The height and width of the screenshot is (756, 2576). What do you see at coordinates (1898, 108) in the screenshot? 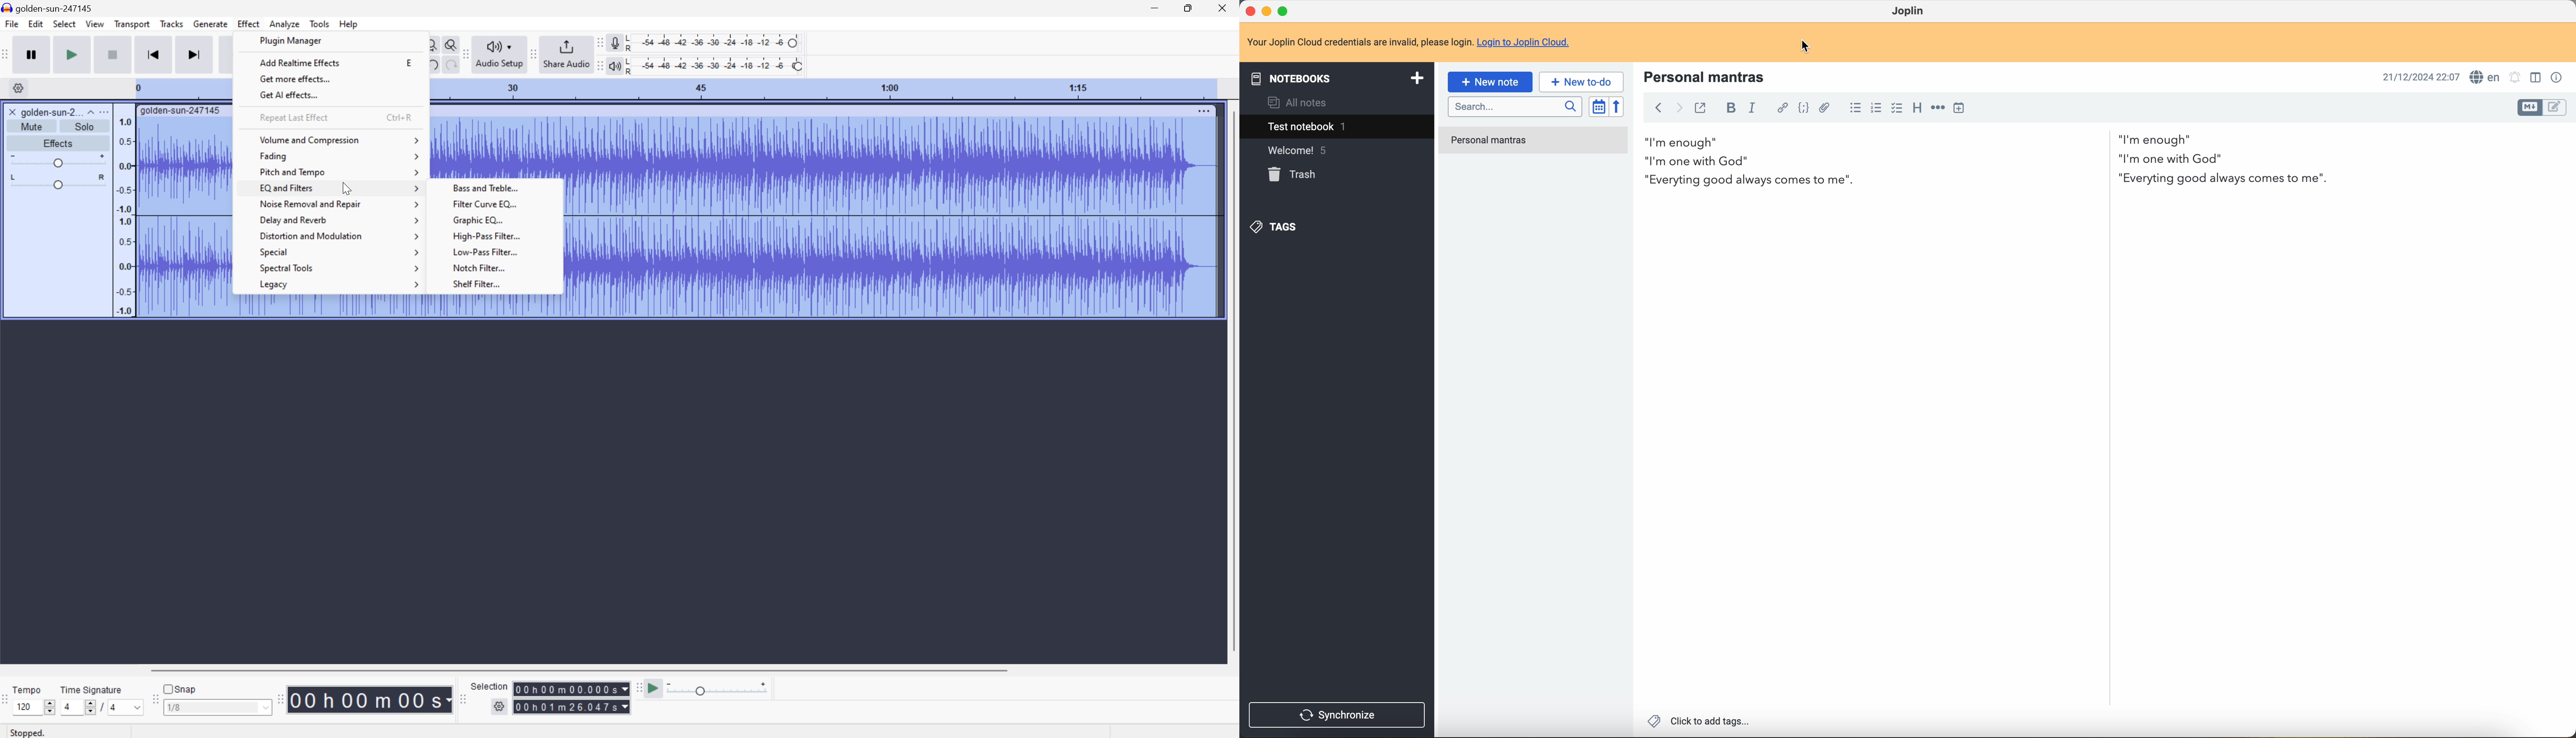
I see `checkbox` at bounding box center [1898, 108].